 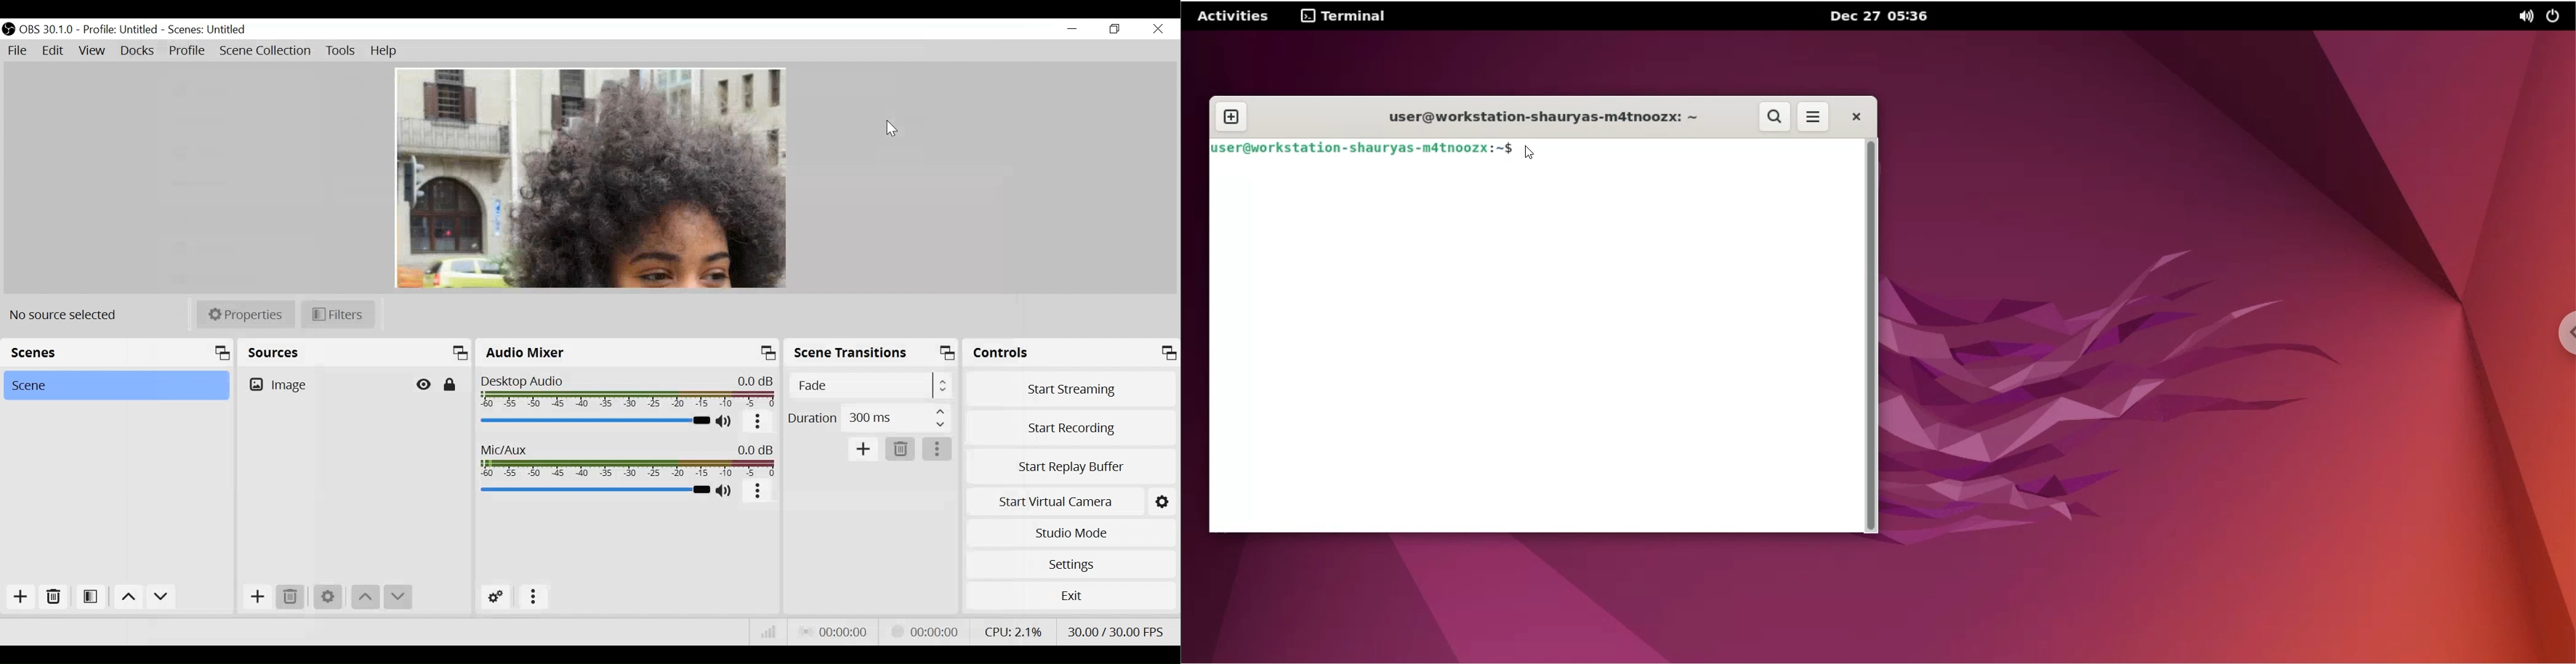 What do you see at coordinates (533, 598) in the screenshot?
I see `More options` at bounding box center [533, 598].